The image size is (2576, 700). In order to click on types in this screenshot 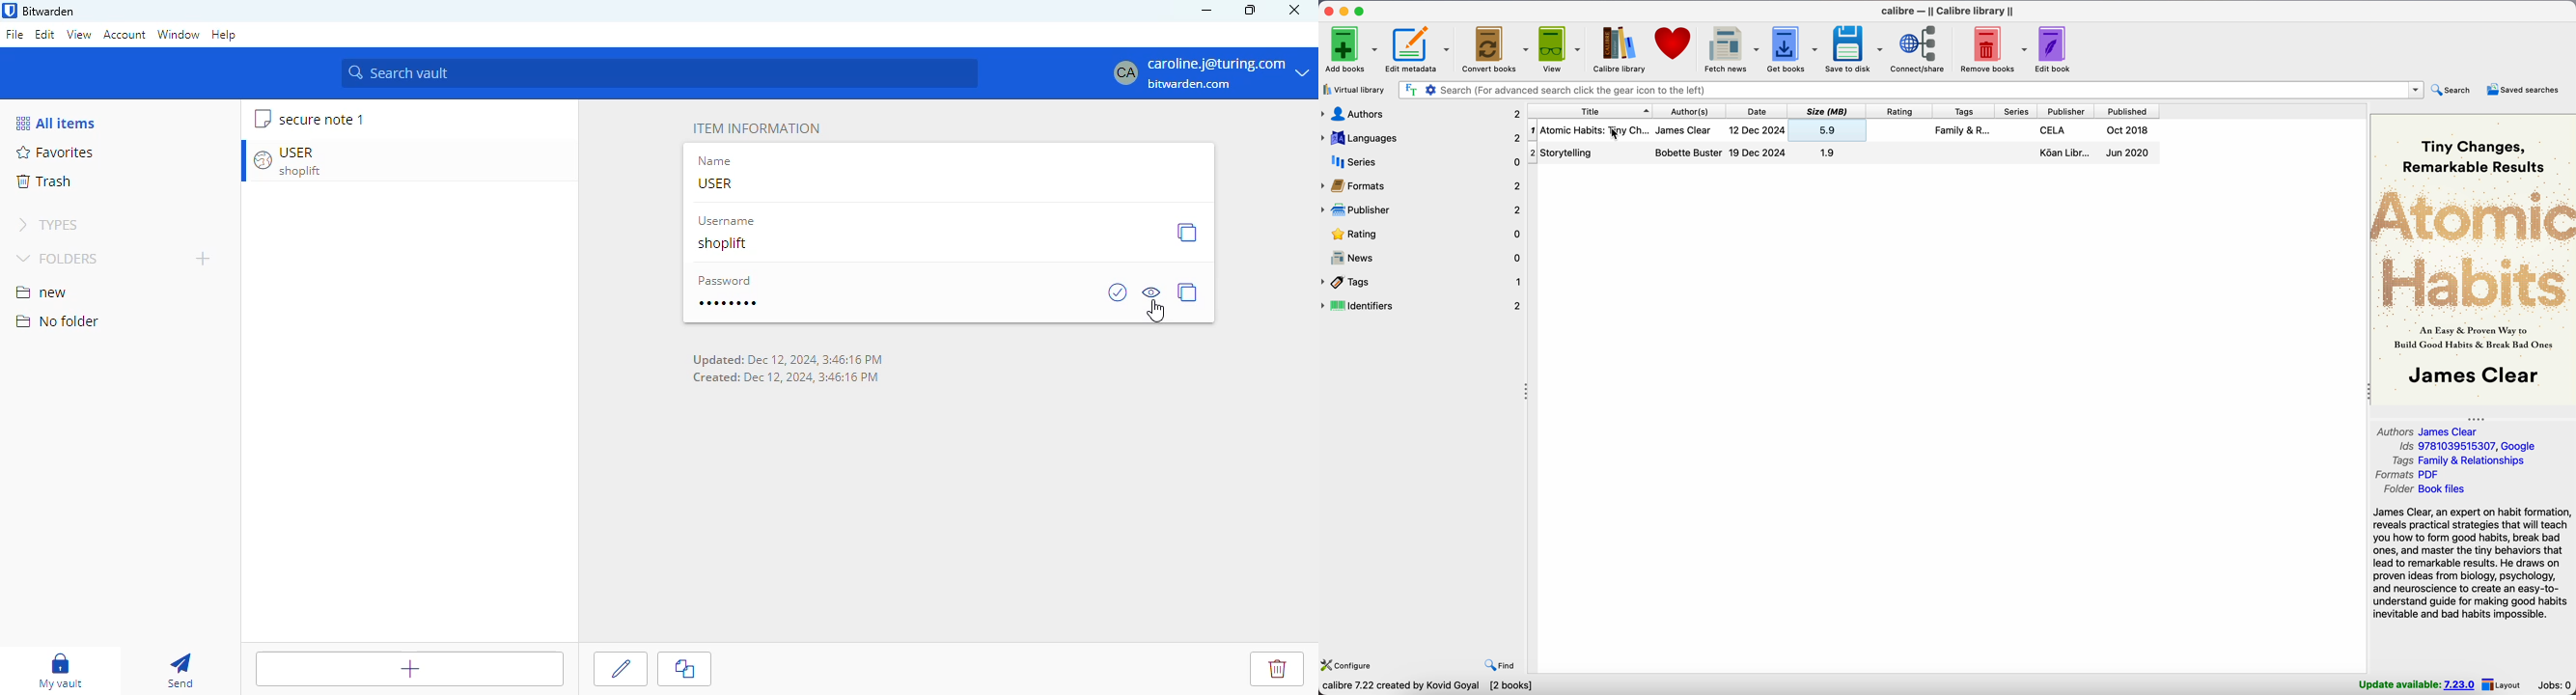, I will do `click(52, 225)`.